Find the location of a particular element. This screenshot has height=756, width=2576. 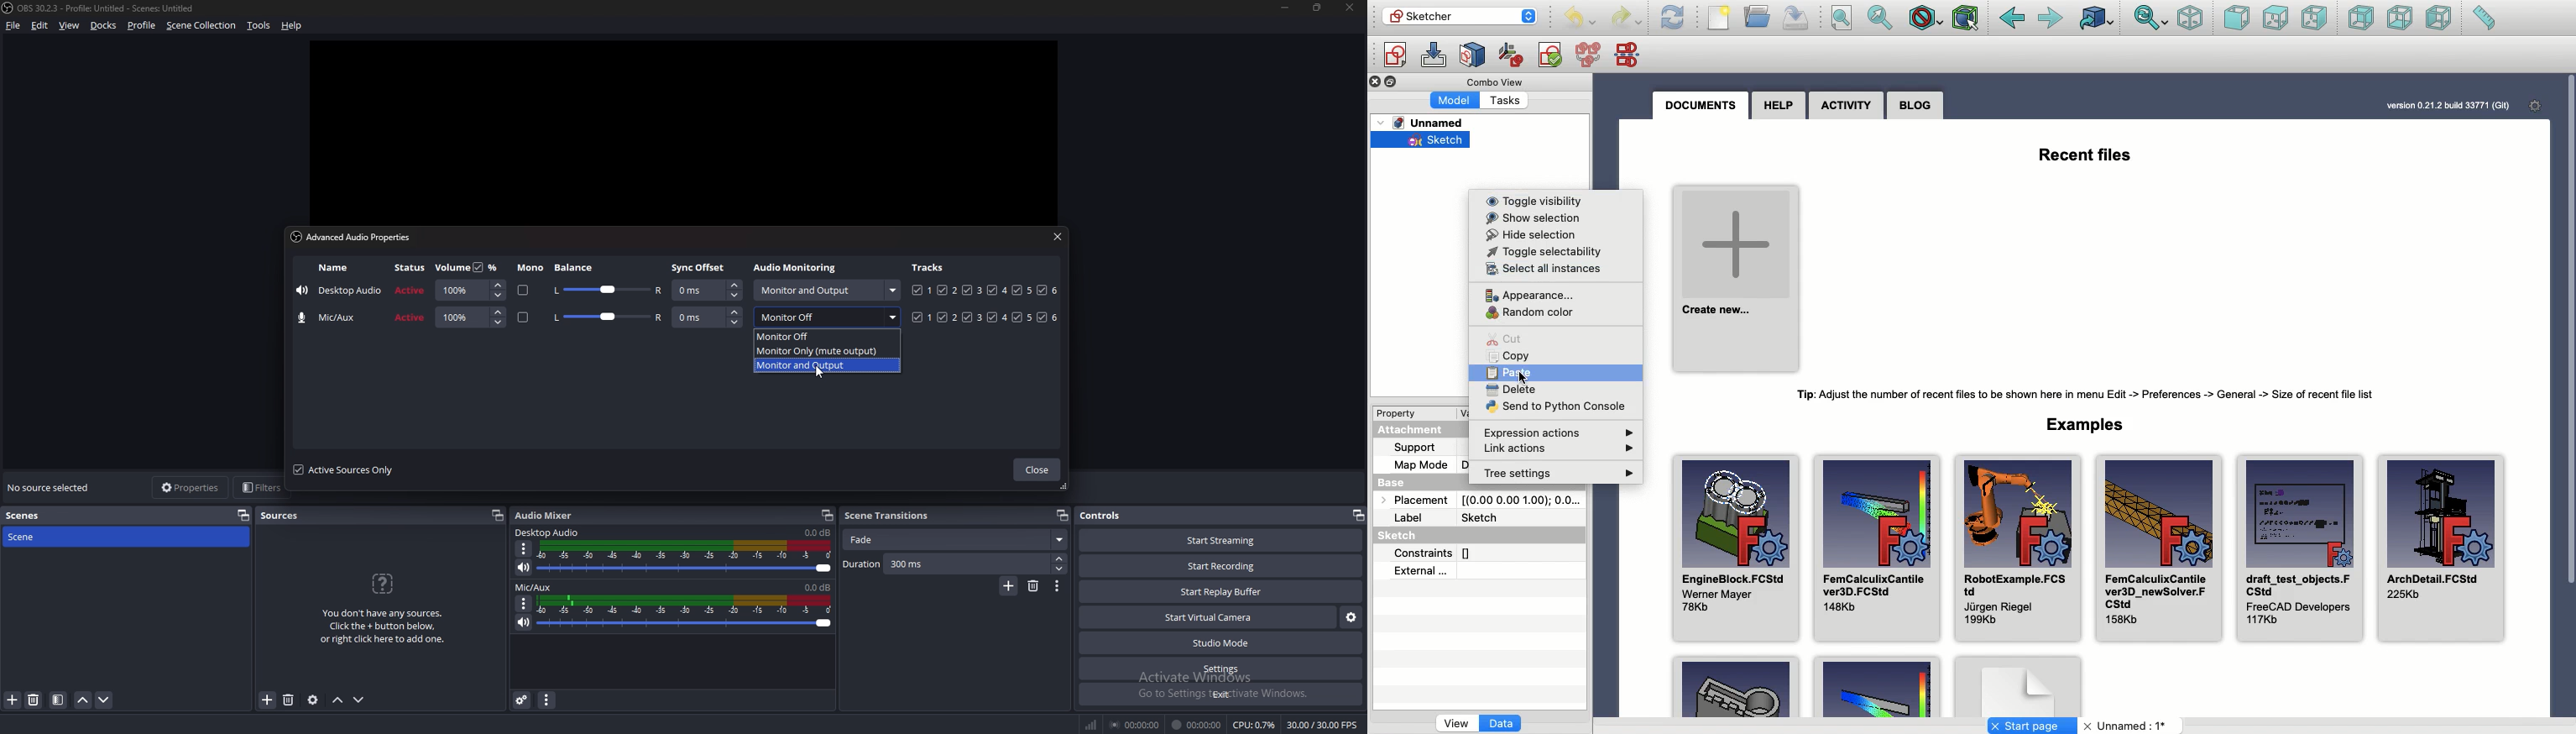

Open is located at coordinates (1758, 16).